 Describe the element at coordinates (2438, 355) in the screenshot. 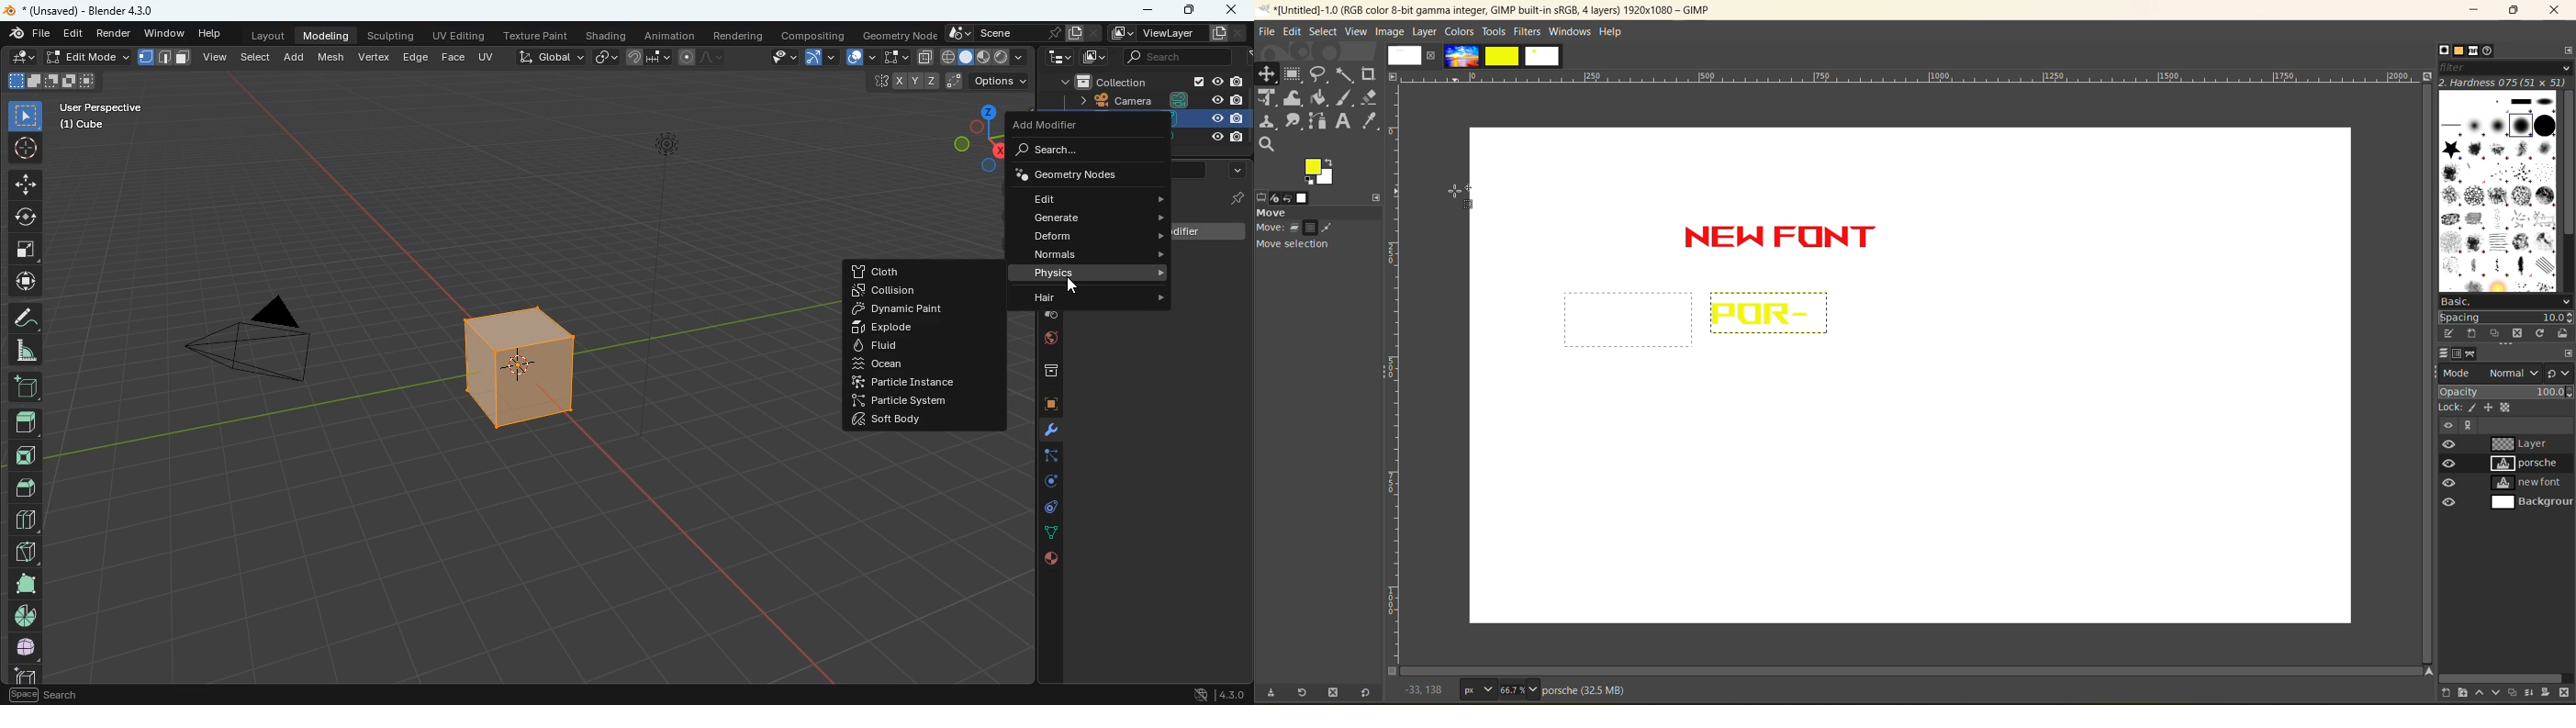

I see `layers` at that location.